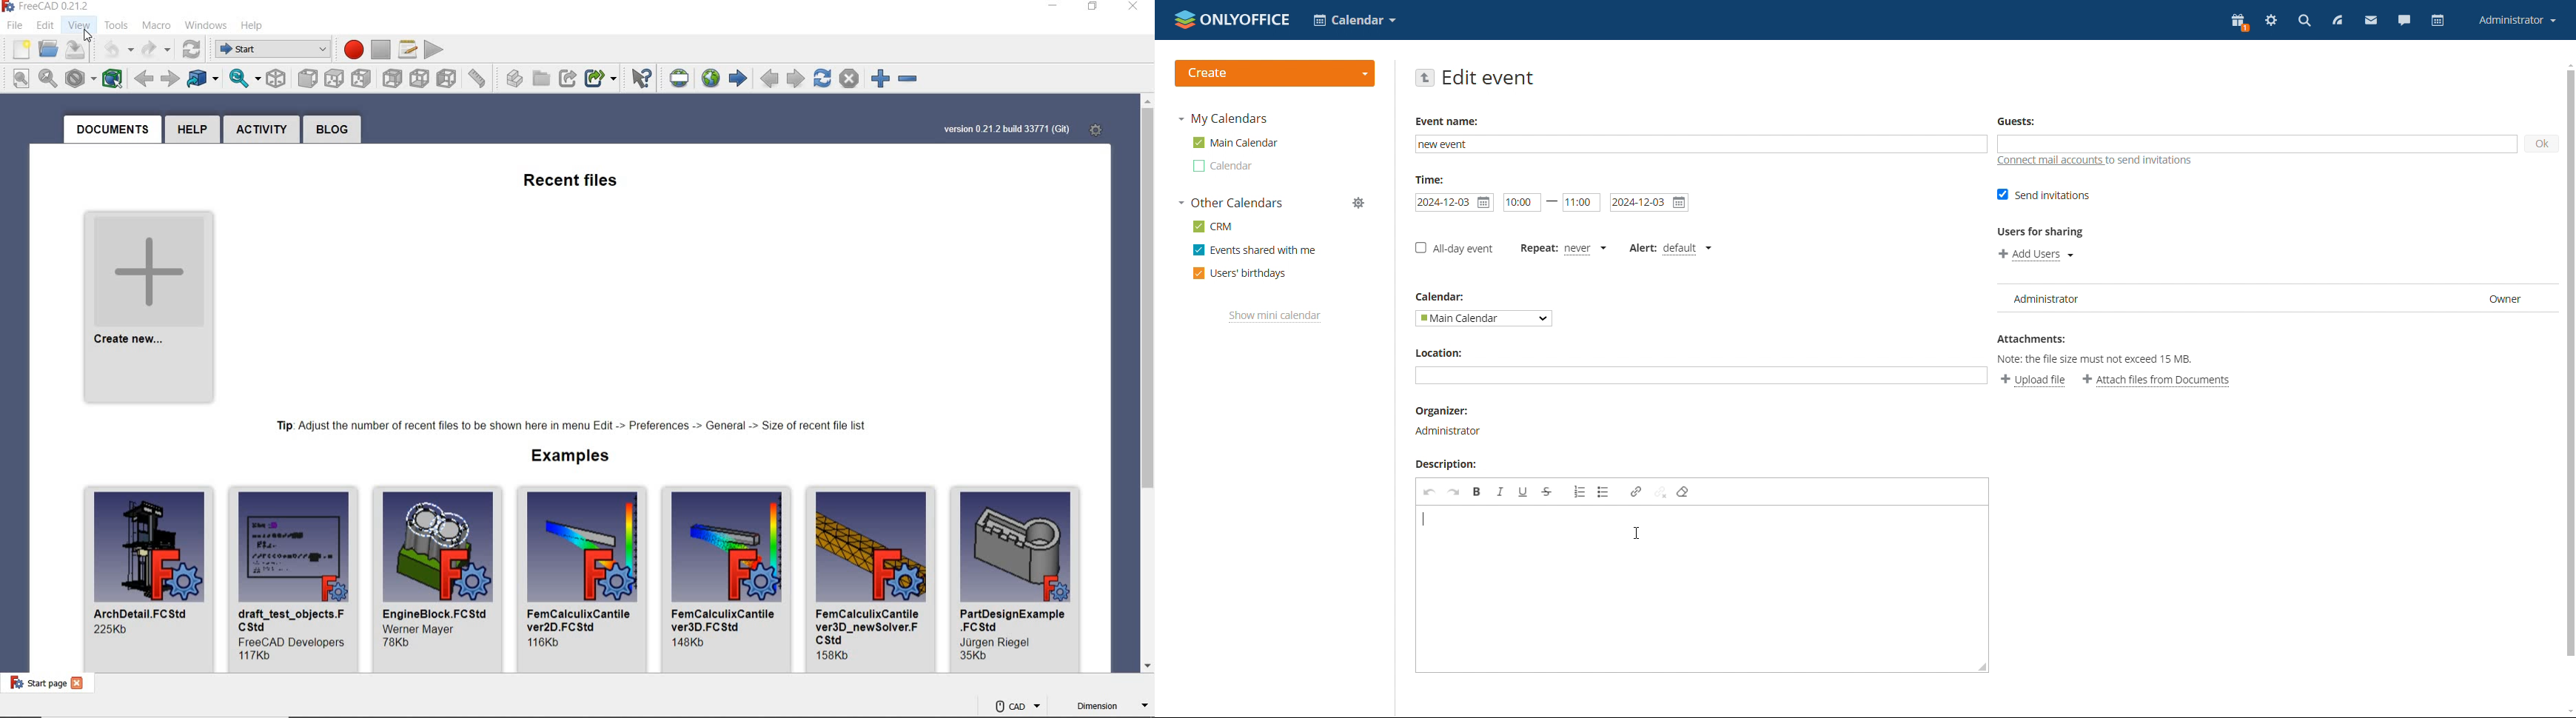  Describe the element at coordinates (584, 579) in the screenshot. I see `FemCalculix` at that location.